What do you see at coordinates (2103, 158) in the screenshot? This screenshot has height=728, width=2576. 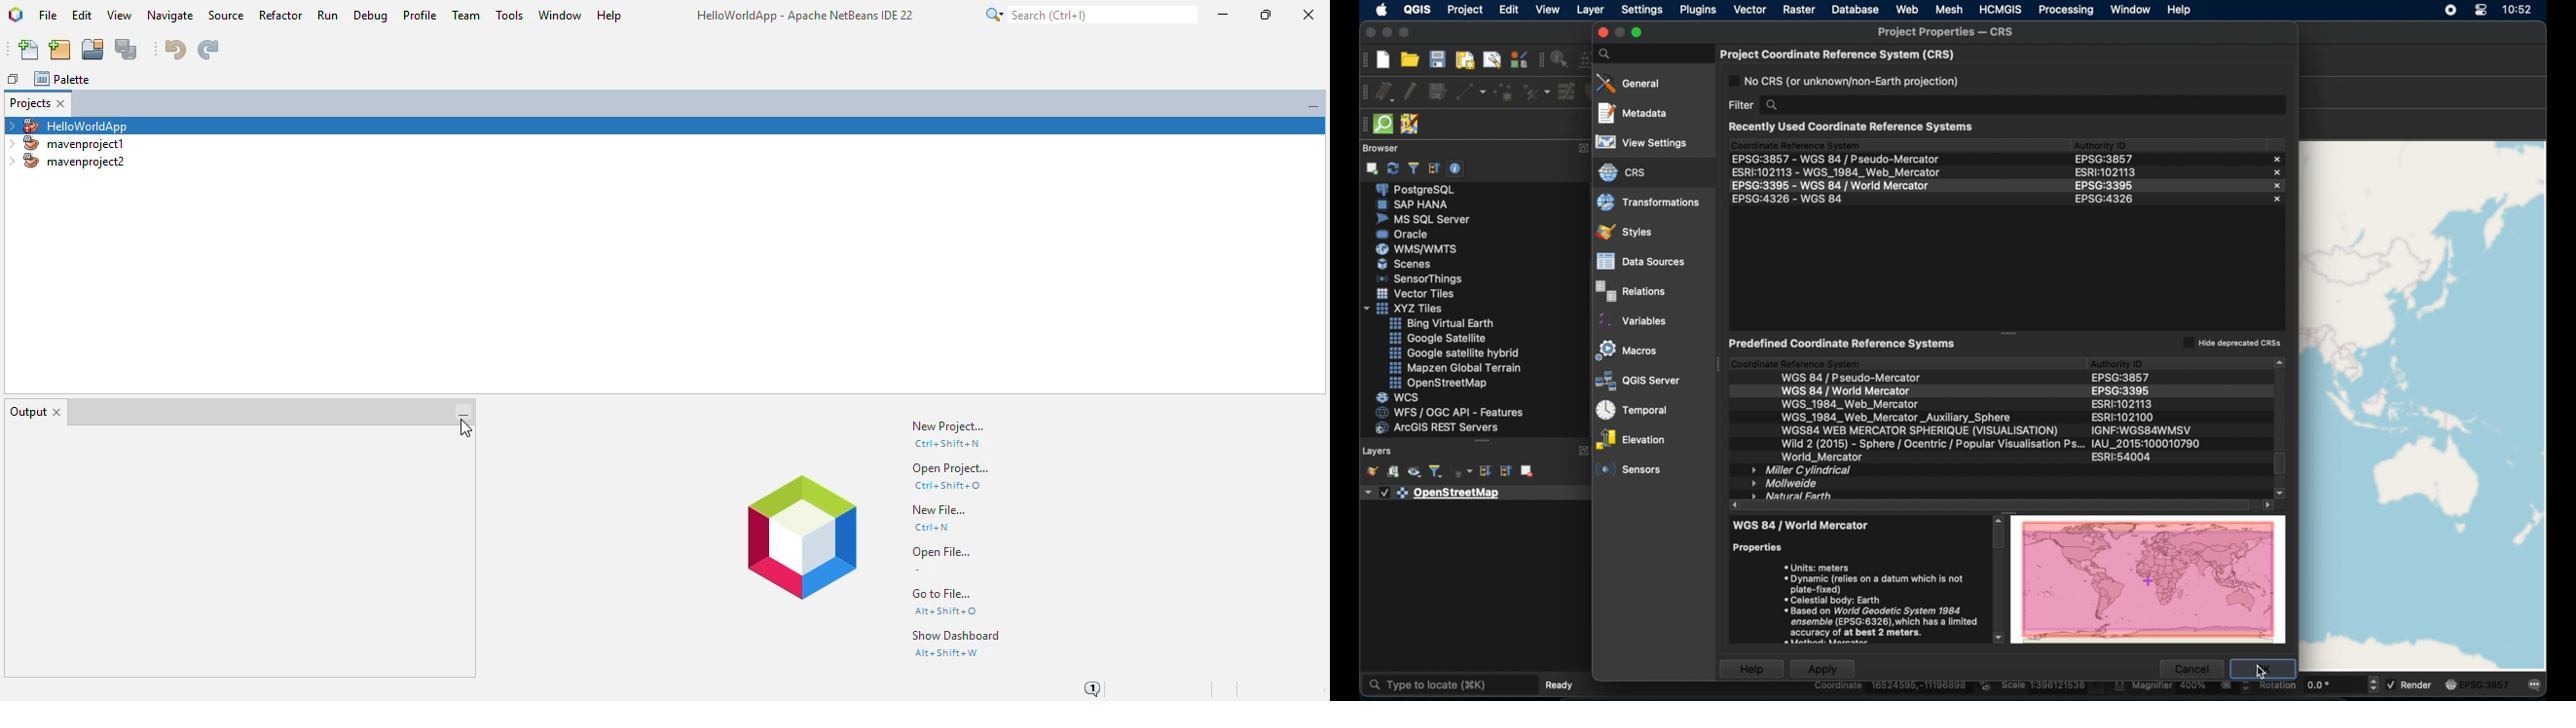 I see `eps:3857` at bounding box center [2103, 158].